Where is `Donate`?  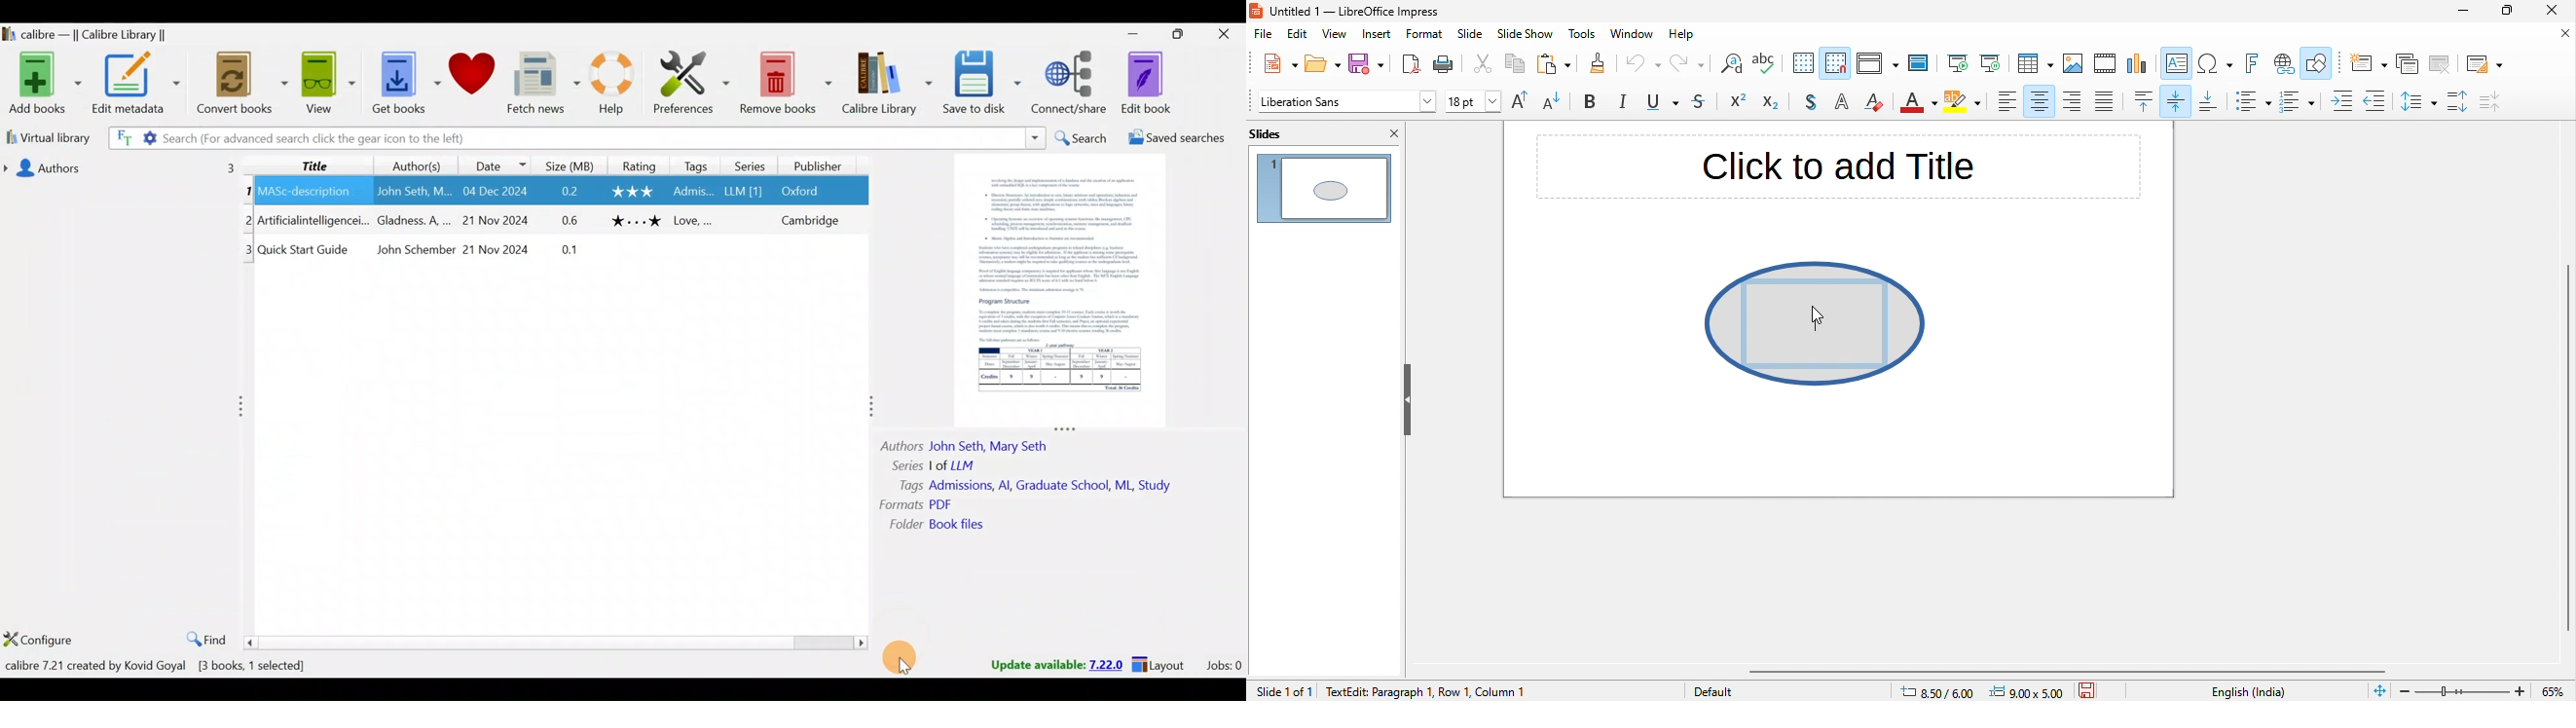 Donate is located at coordinates (472, 86).